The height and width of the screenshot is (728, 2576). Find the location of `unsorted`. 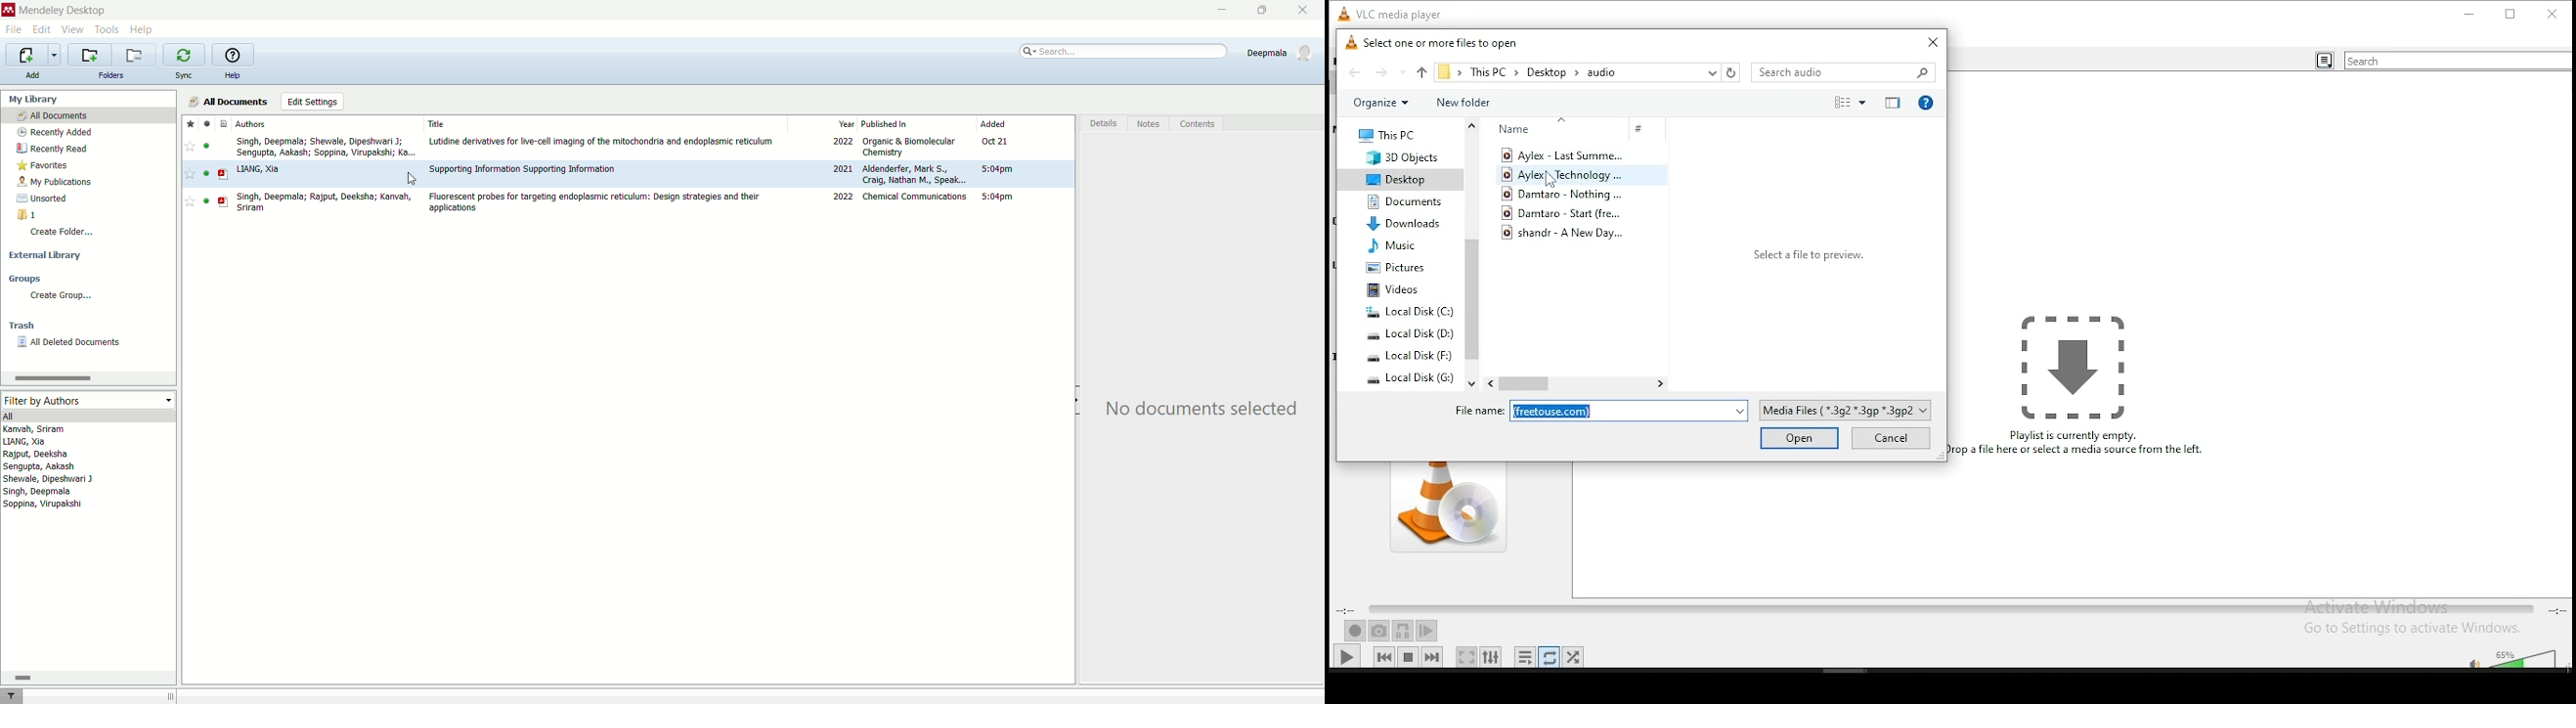

unsorted is located at coordinates (46, 199).